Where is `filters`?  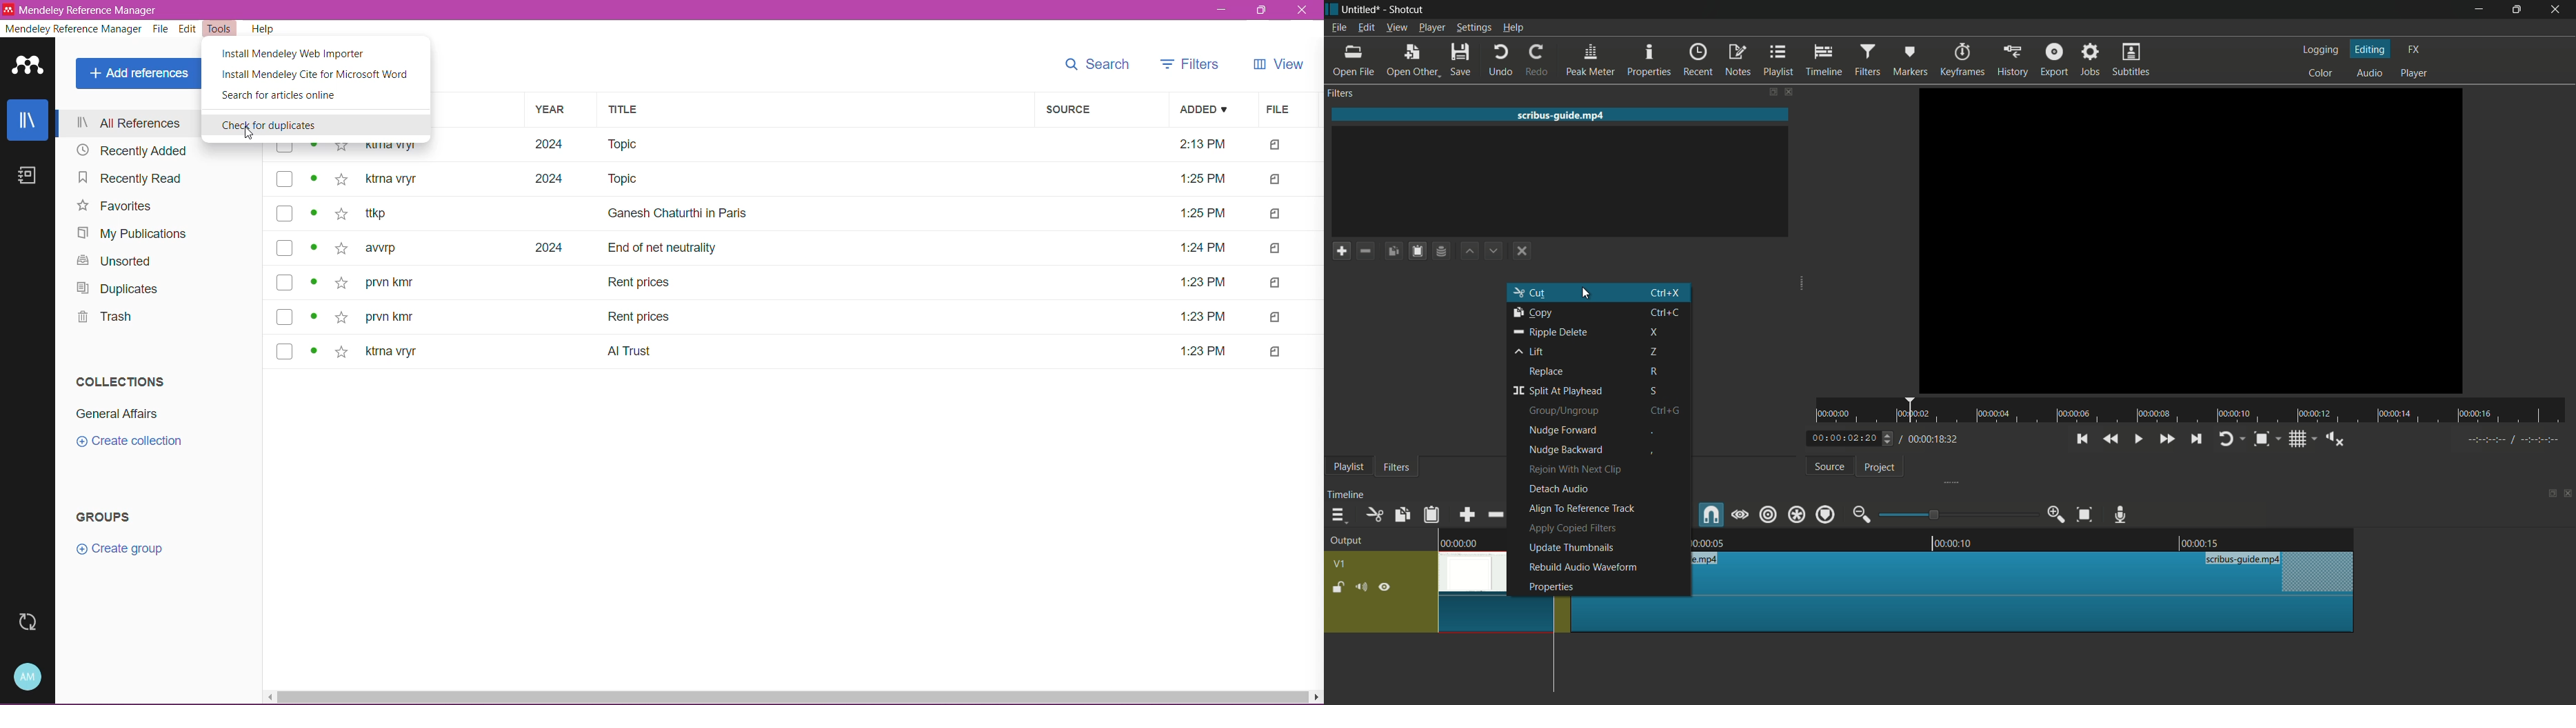
filters is located at coordinates (1869, 60).